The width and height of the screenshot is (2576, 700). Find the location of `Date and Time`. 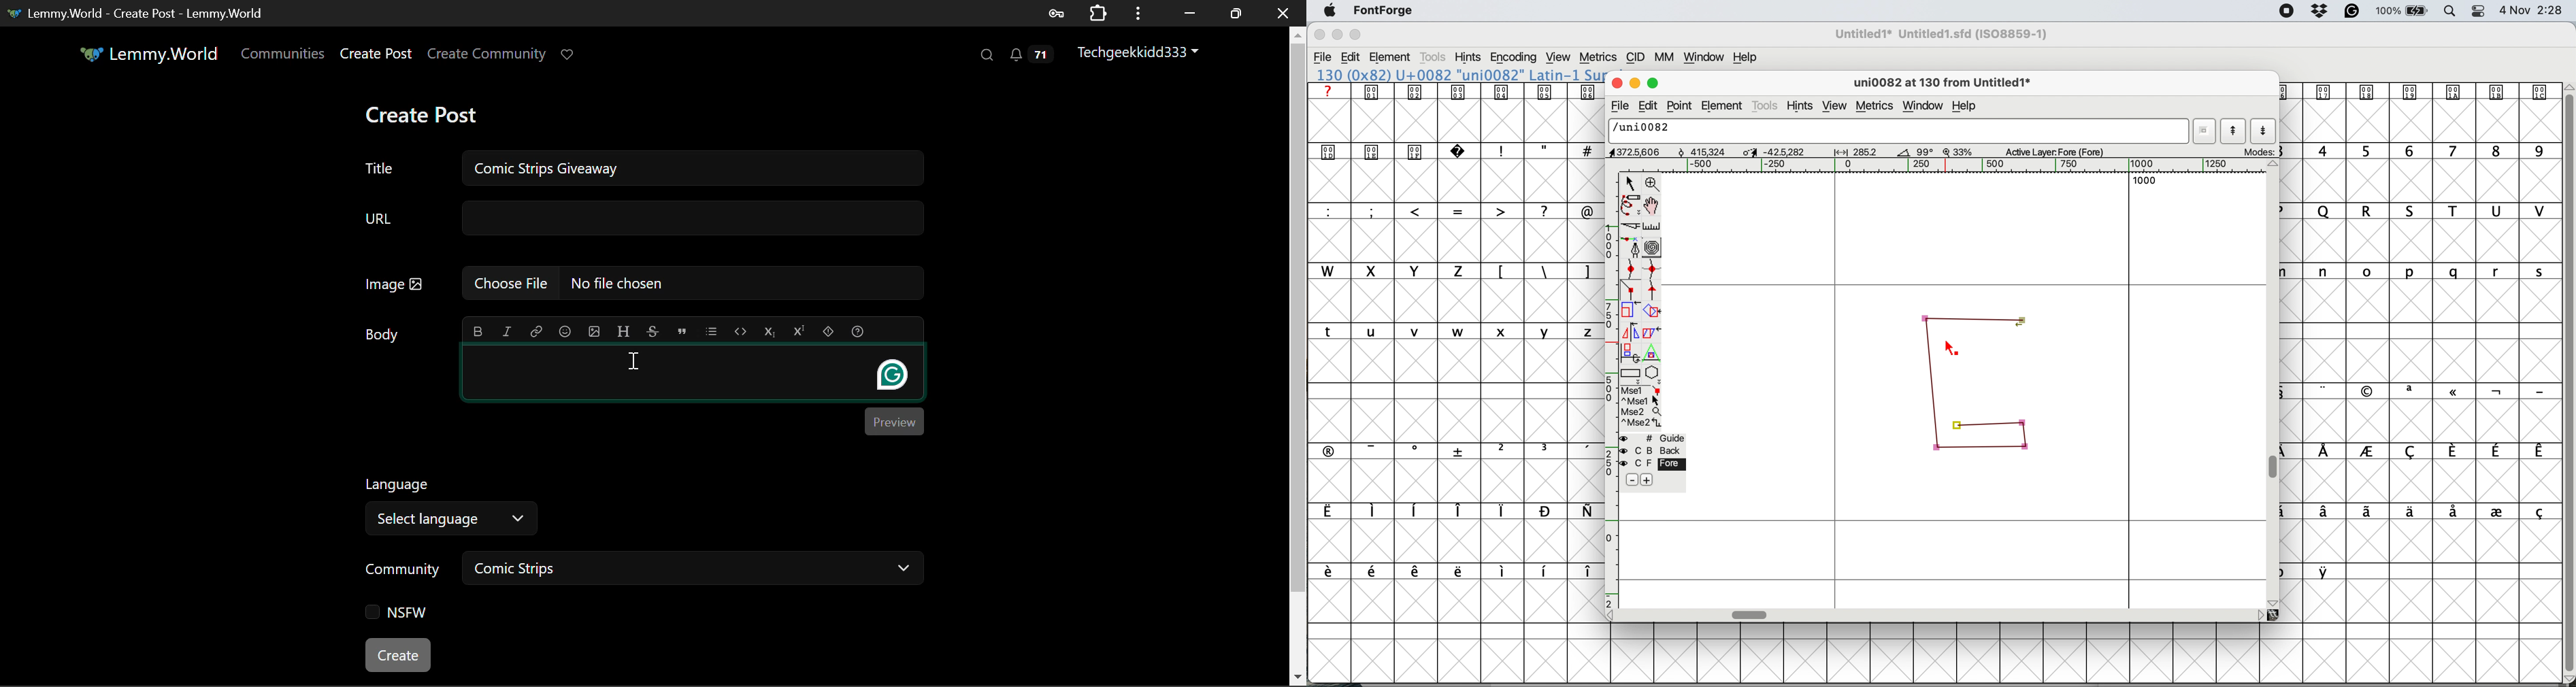

Date and Time is located at coordinates (2536, 10).